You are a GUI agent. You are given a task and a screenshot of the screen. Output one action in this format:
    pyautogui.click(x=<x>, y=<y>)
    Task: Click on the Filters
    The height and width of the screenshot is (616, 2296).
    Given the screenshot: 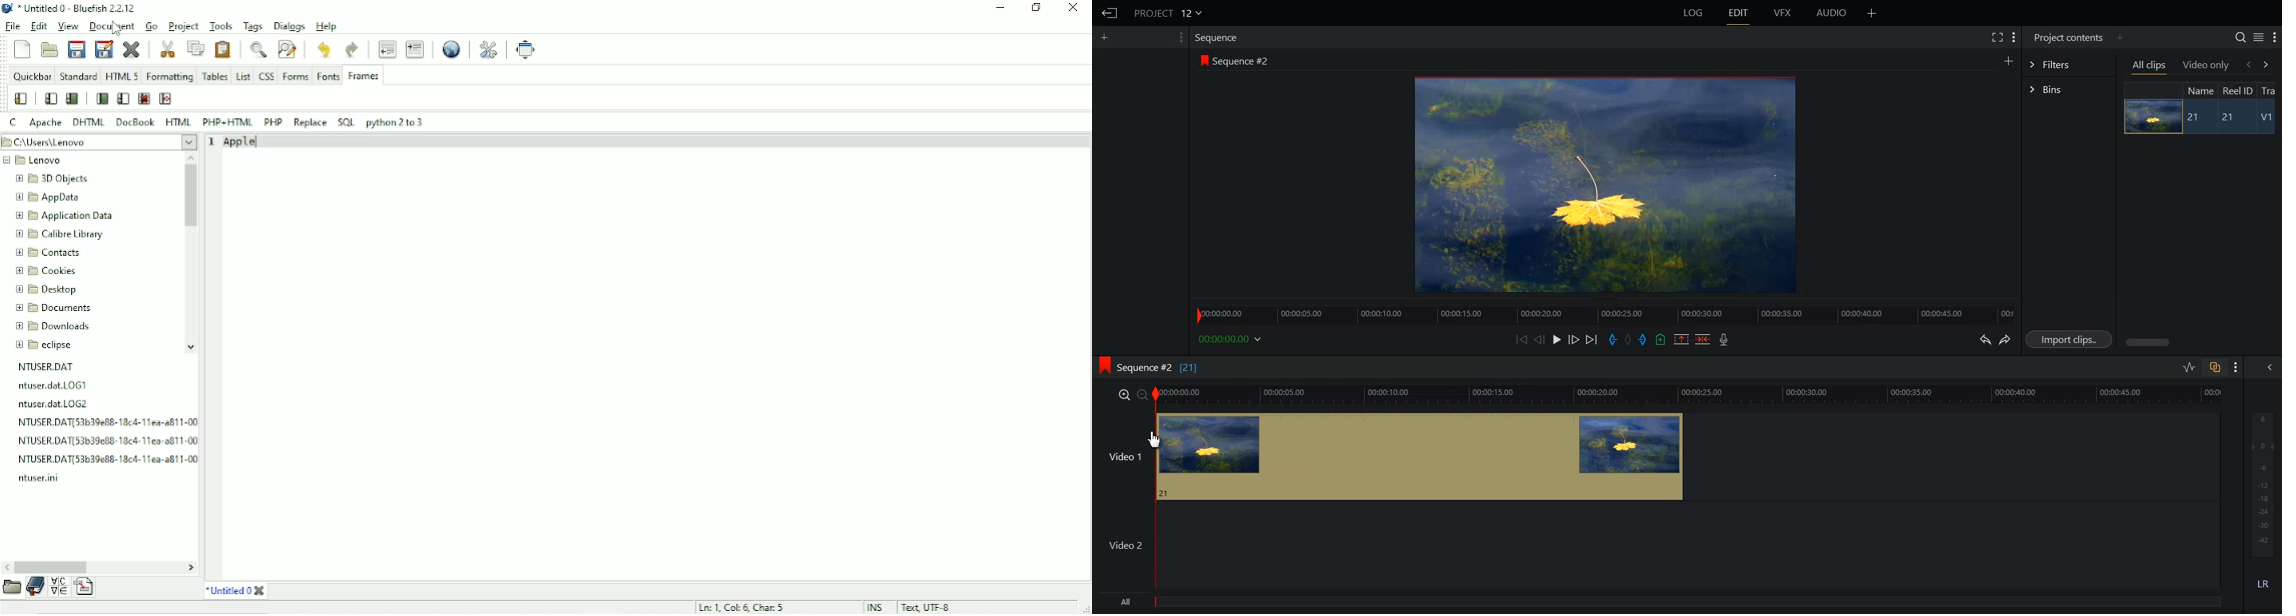 What is the action you would take?
    pyautogui.click(x=2069, y=63)
    